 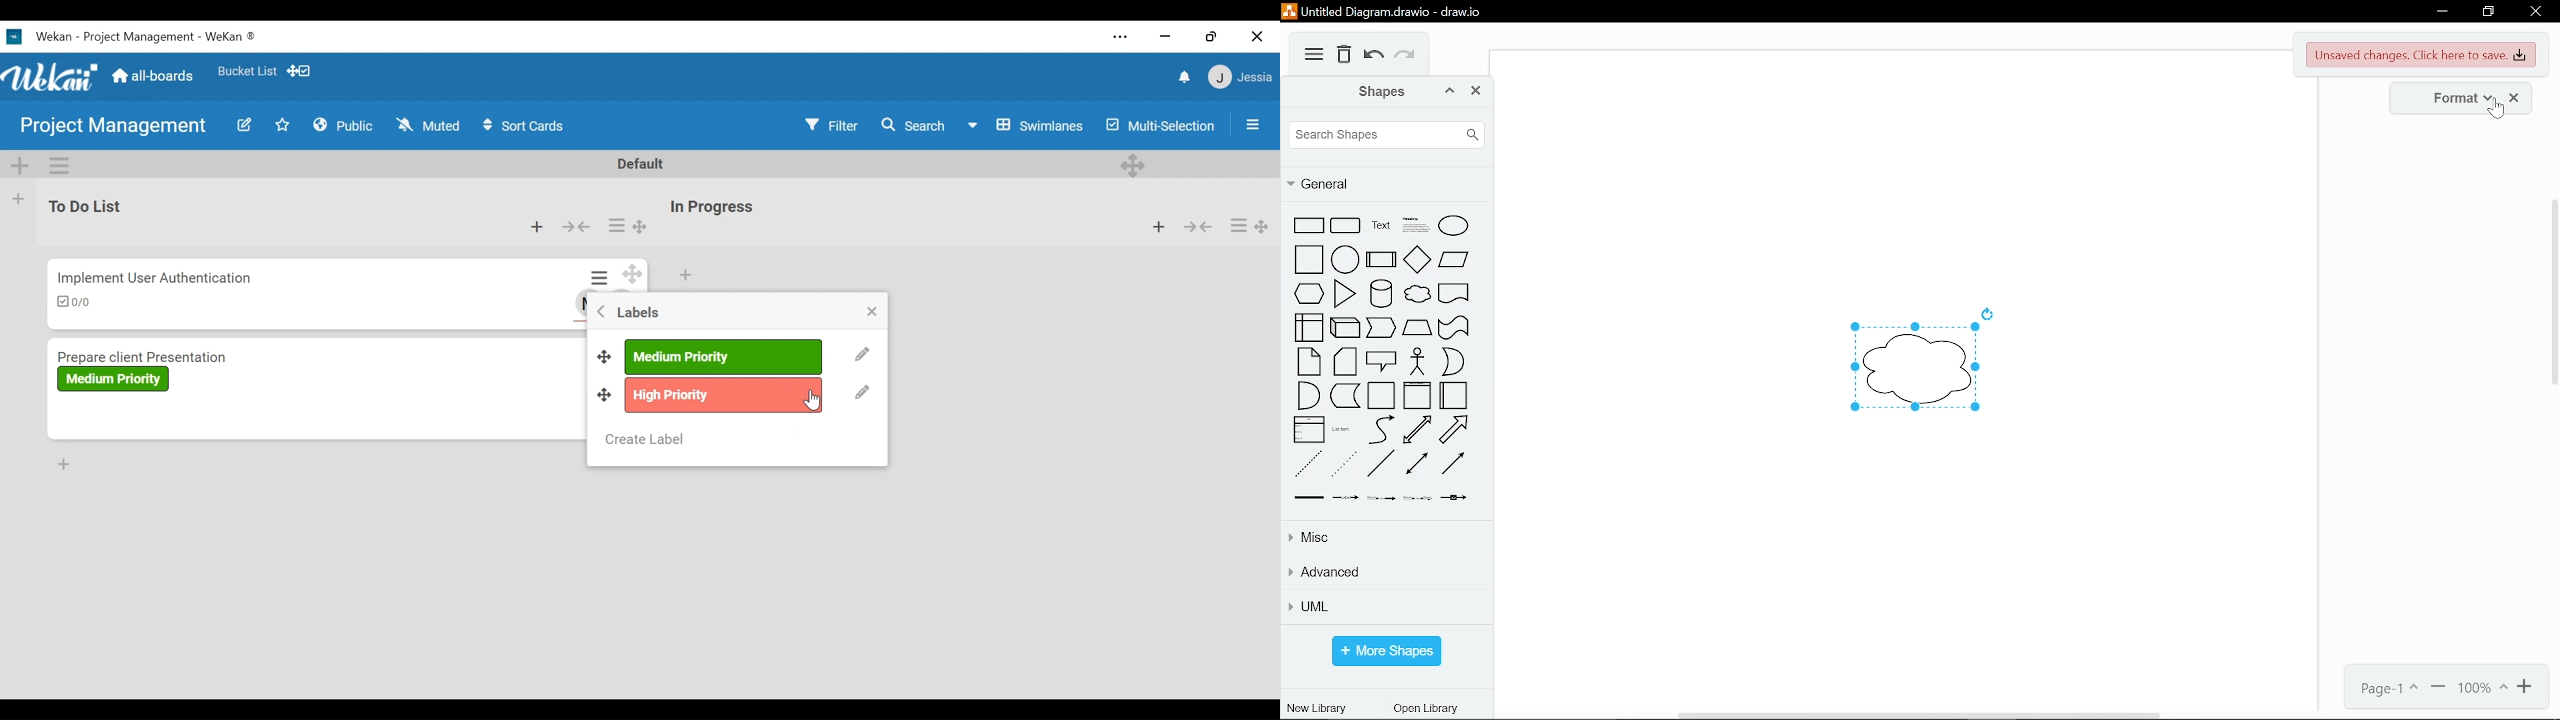 What do you see at coordinates (1309, 328) in the screenshot?
I see `internal storage` at bounding box center [1309, 328].